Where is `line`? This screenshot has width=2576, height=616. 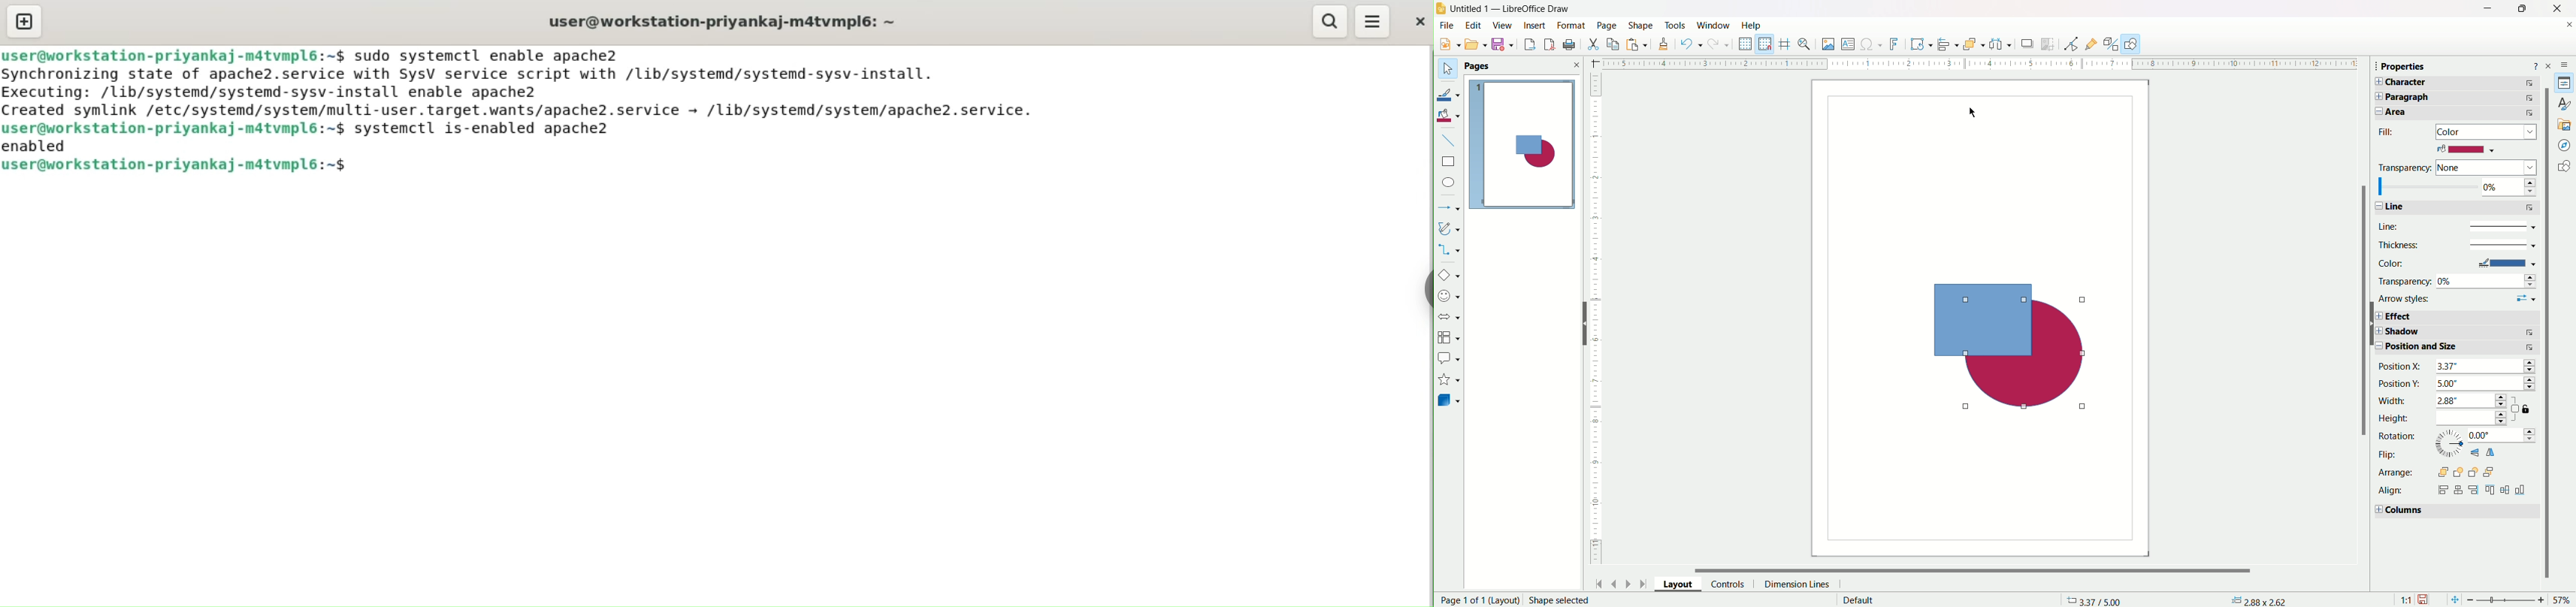
line is located at coordinates (2456, 208).